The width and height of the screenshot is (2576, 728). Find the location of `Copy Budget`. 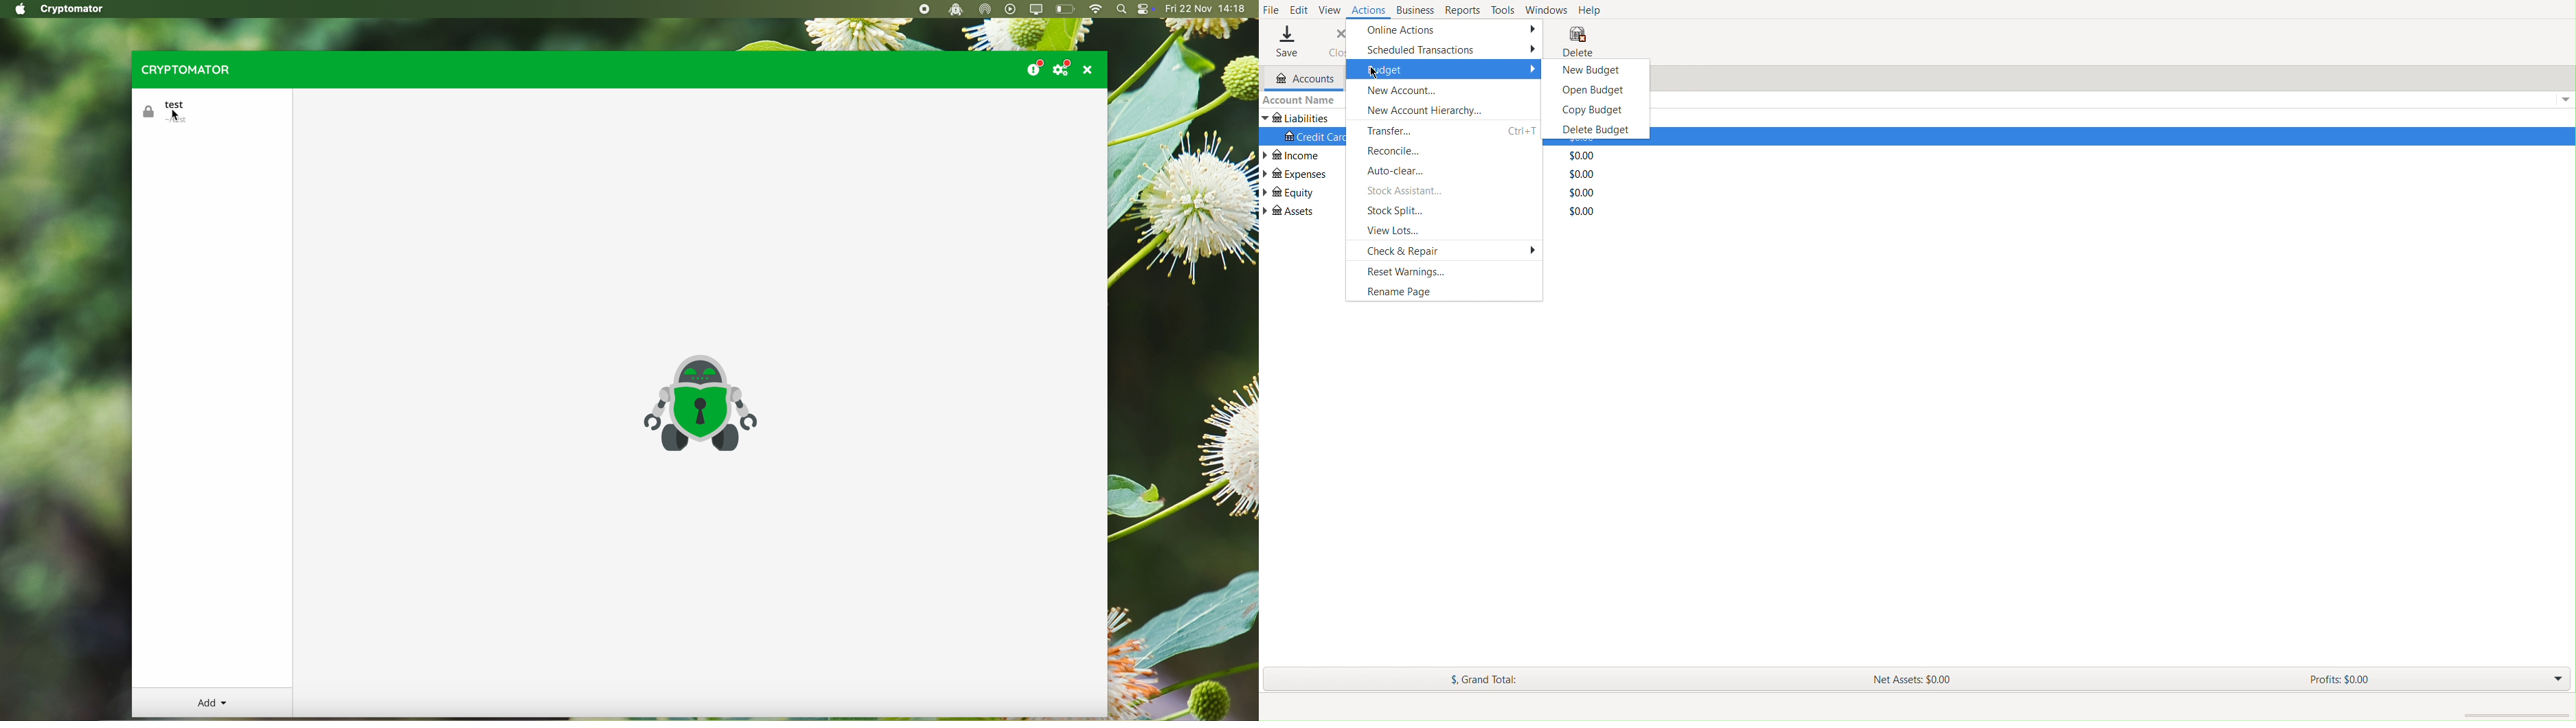

Copy Budget is located at coordinates (1589, 108).